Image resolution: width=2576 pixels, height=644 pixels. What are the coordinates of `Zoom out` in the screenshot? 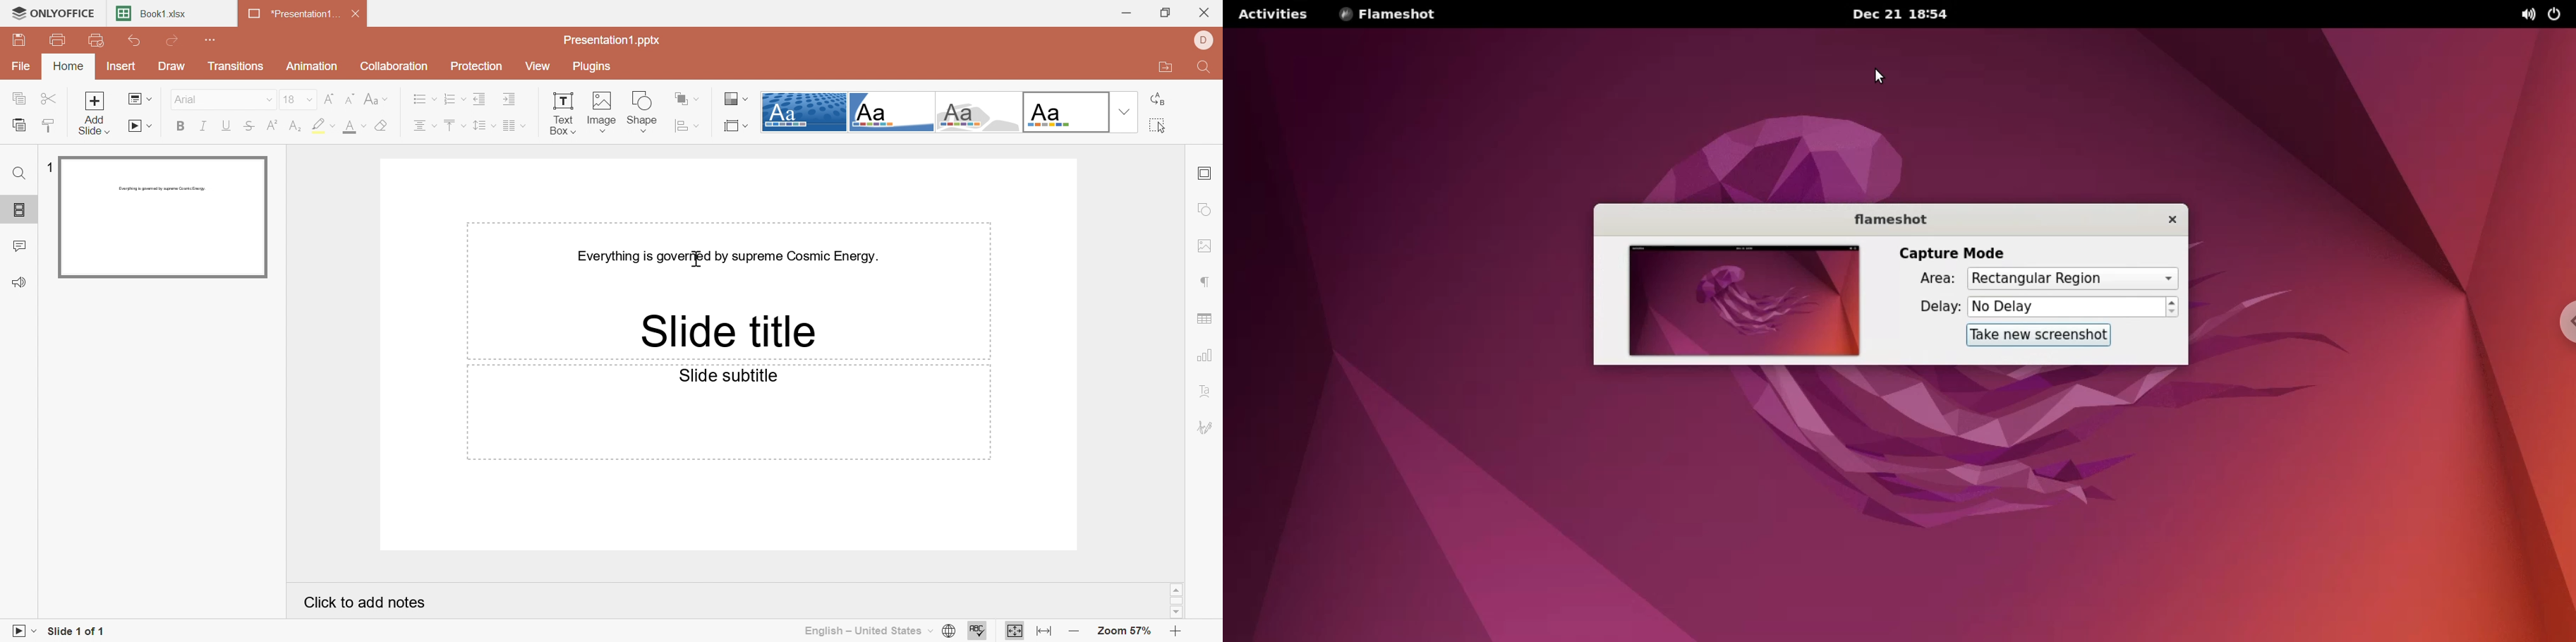 It's located at (1074, 630).